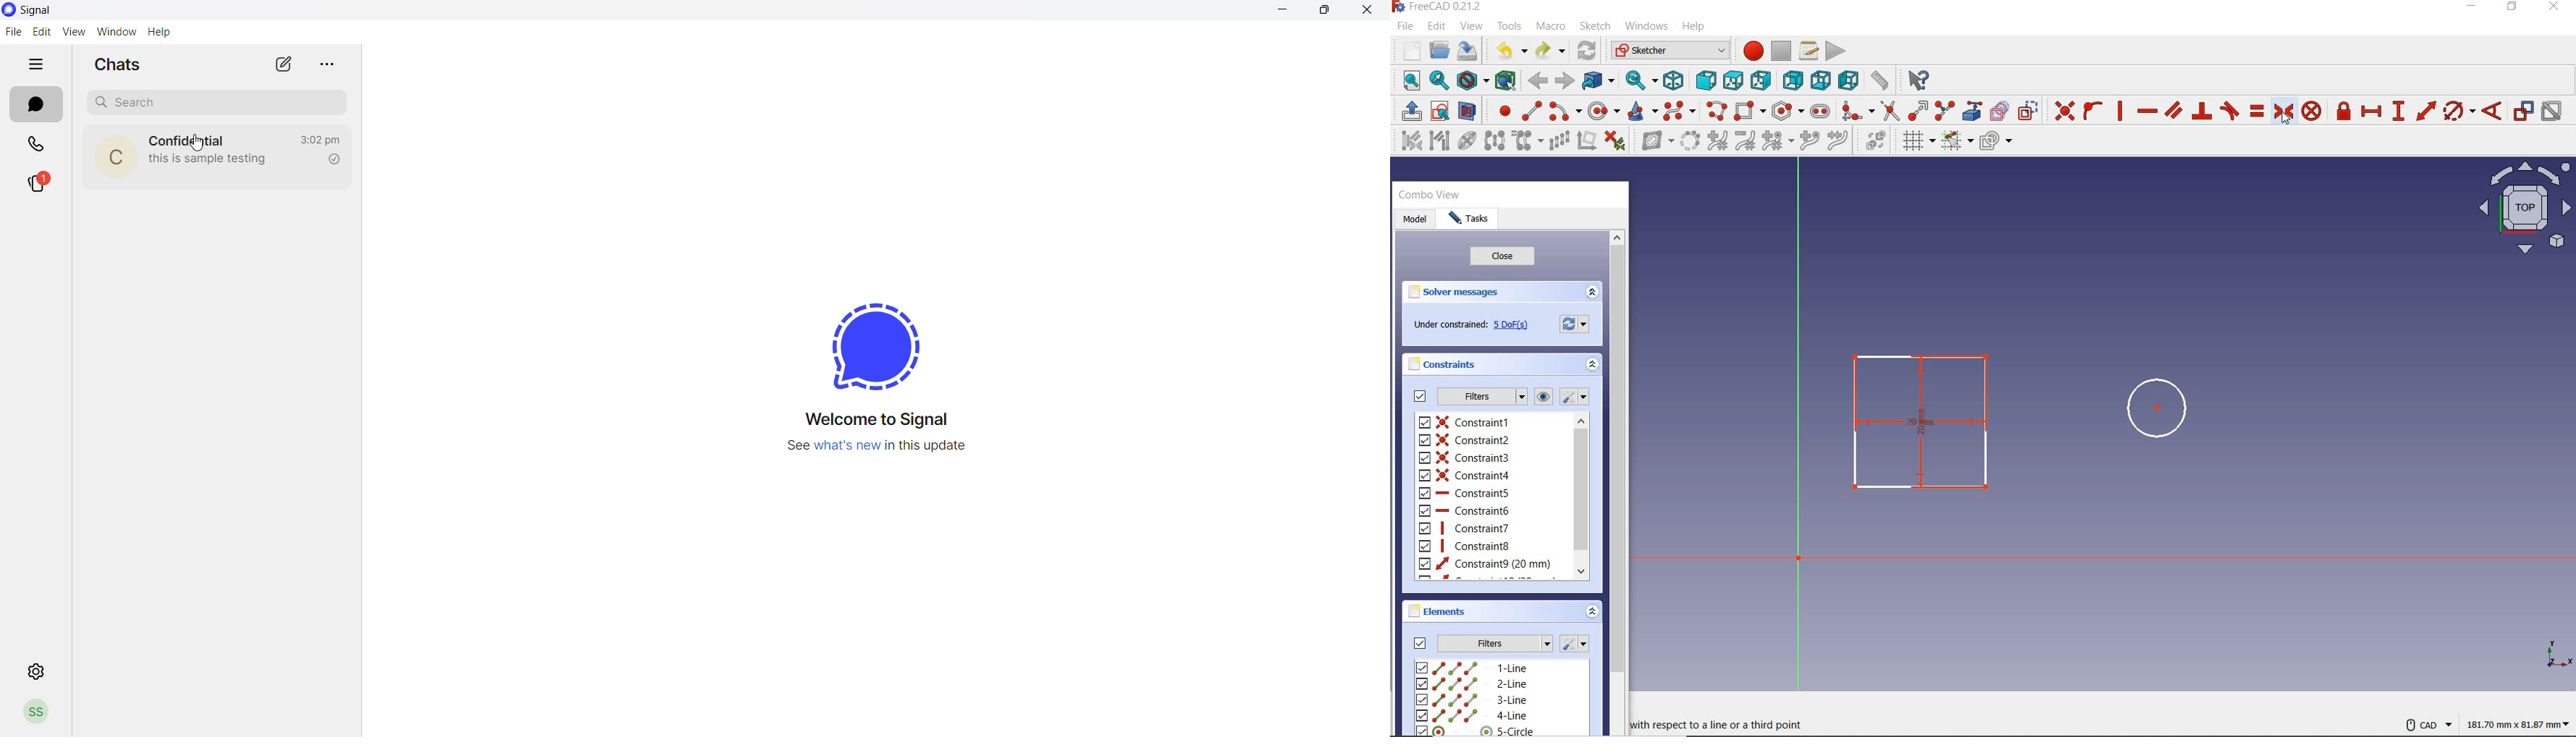 This screenshot has width=2576, height=756. Describe the element at coordinates (1465, 440) in the screenshot. I see `constraint2` at that location.